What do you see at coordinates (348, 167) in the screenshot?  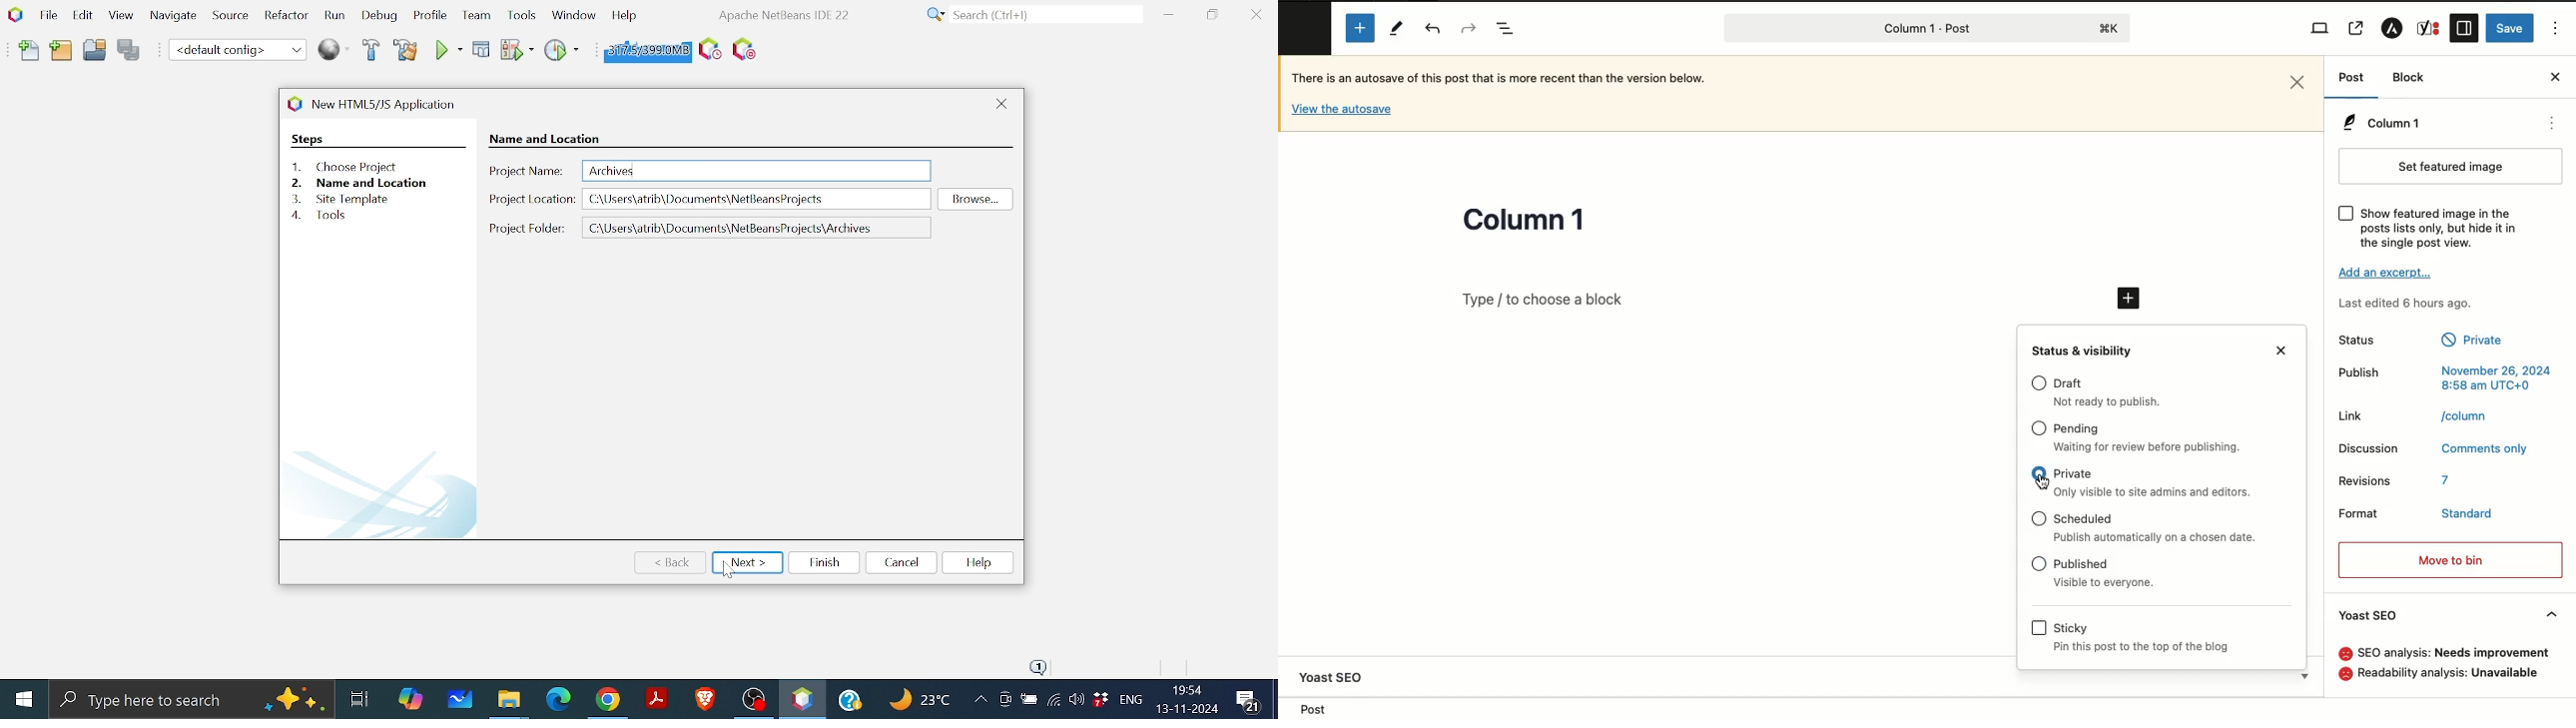 I see `1. Chrome project` at bounding box center [348, 167].